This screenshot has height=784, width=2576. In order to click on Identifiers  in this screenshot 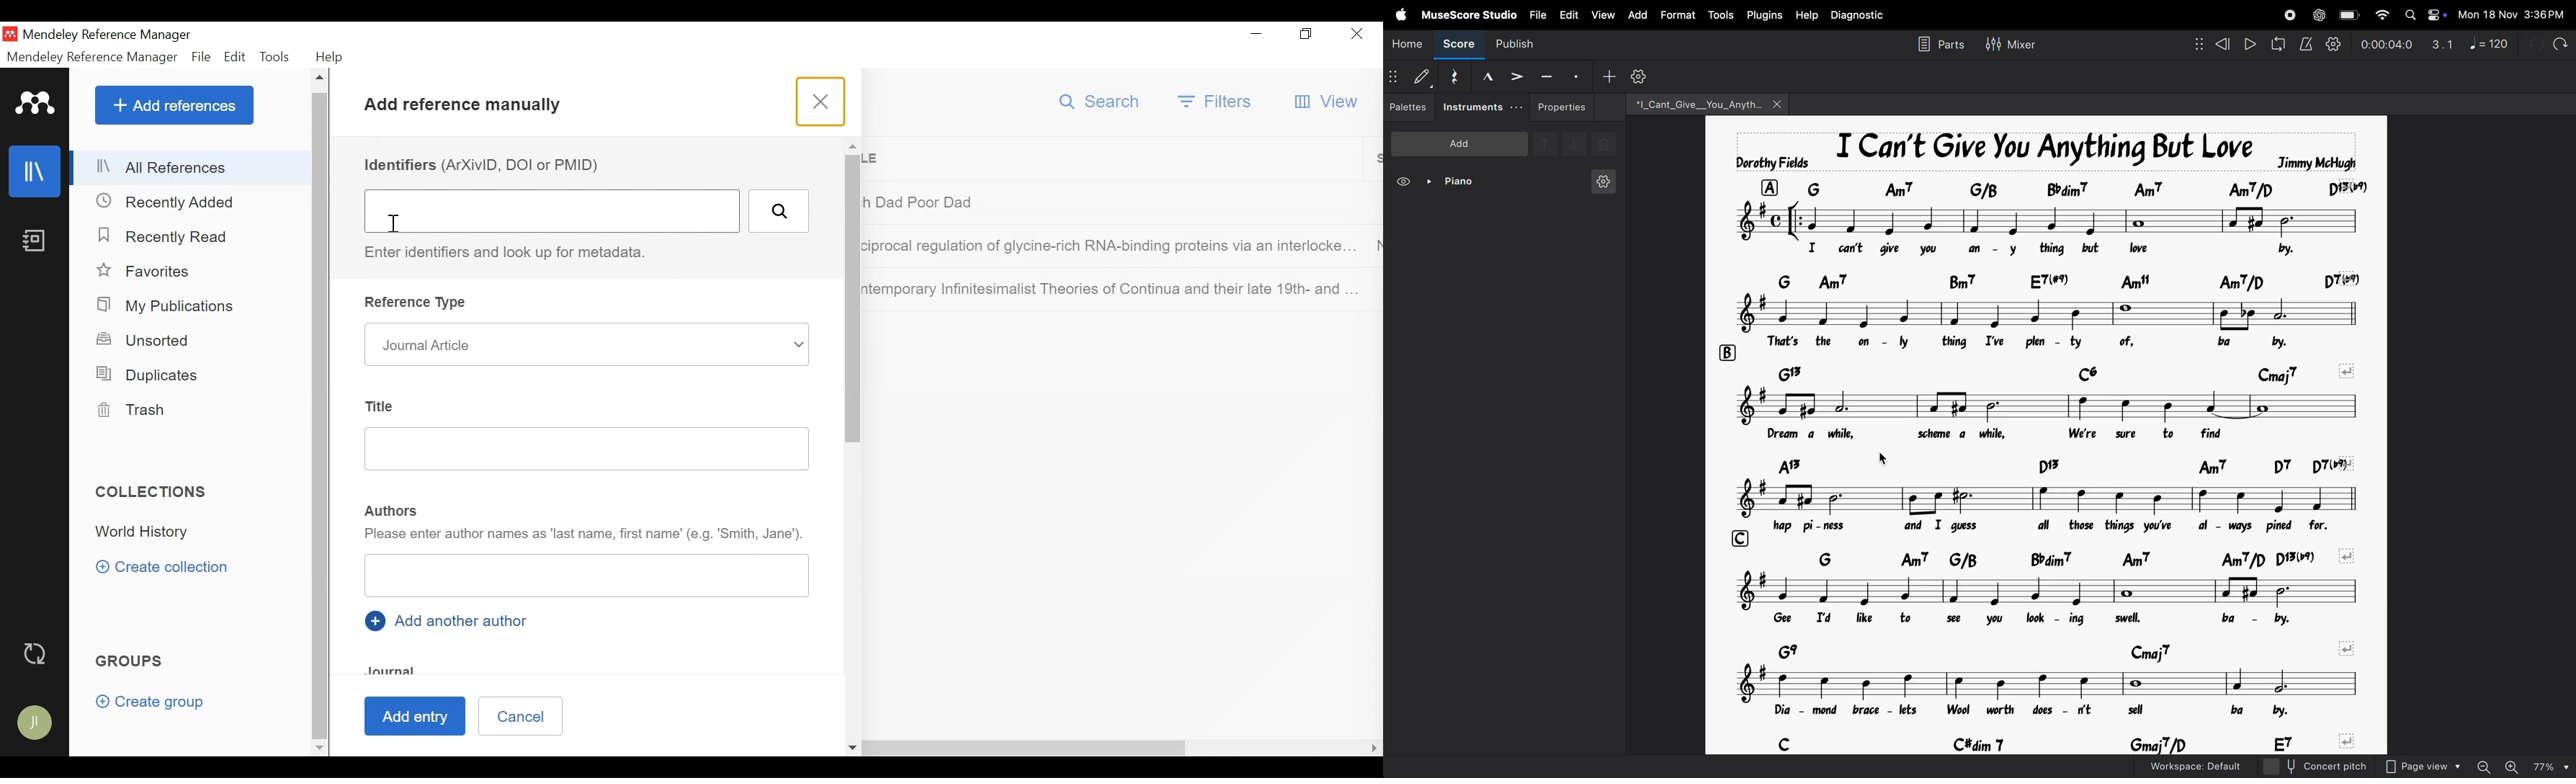, I will do `click(551, 213)`.